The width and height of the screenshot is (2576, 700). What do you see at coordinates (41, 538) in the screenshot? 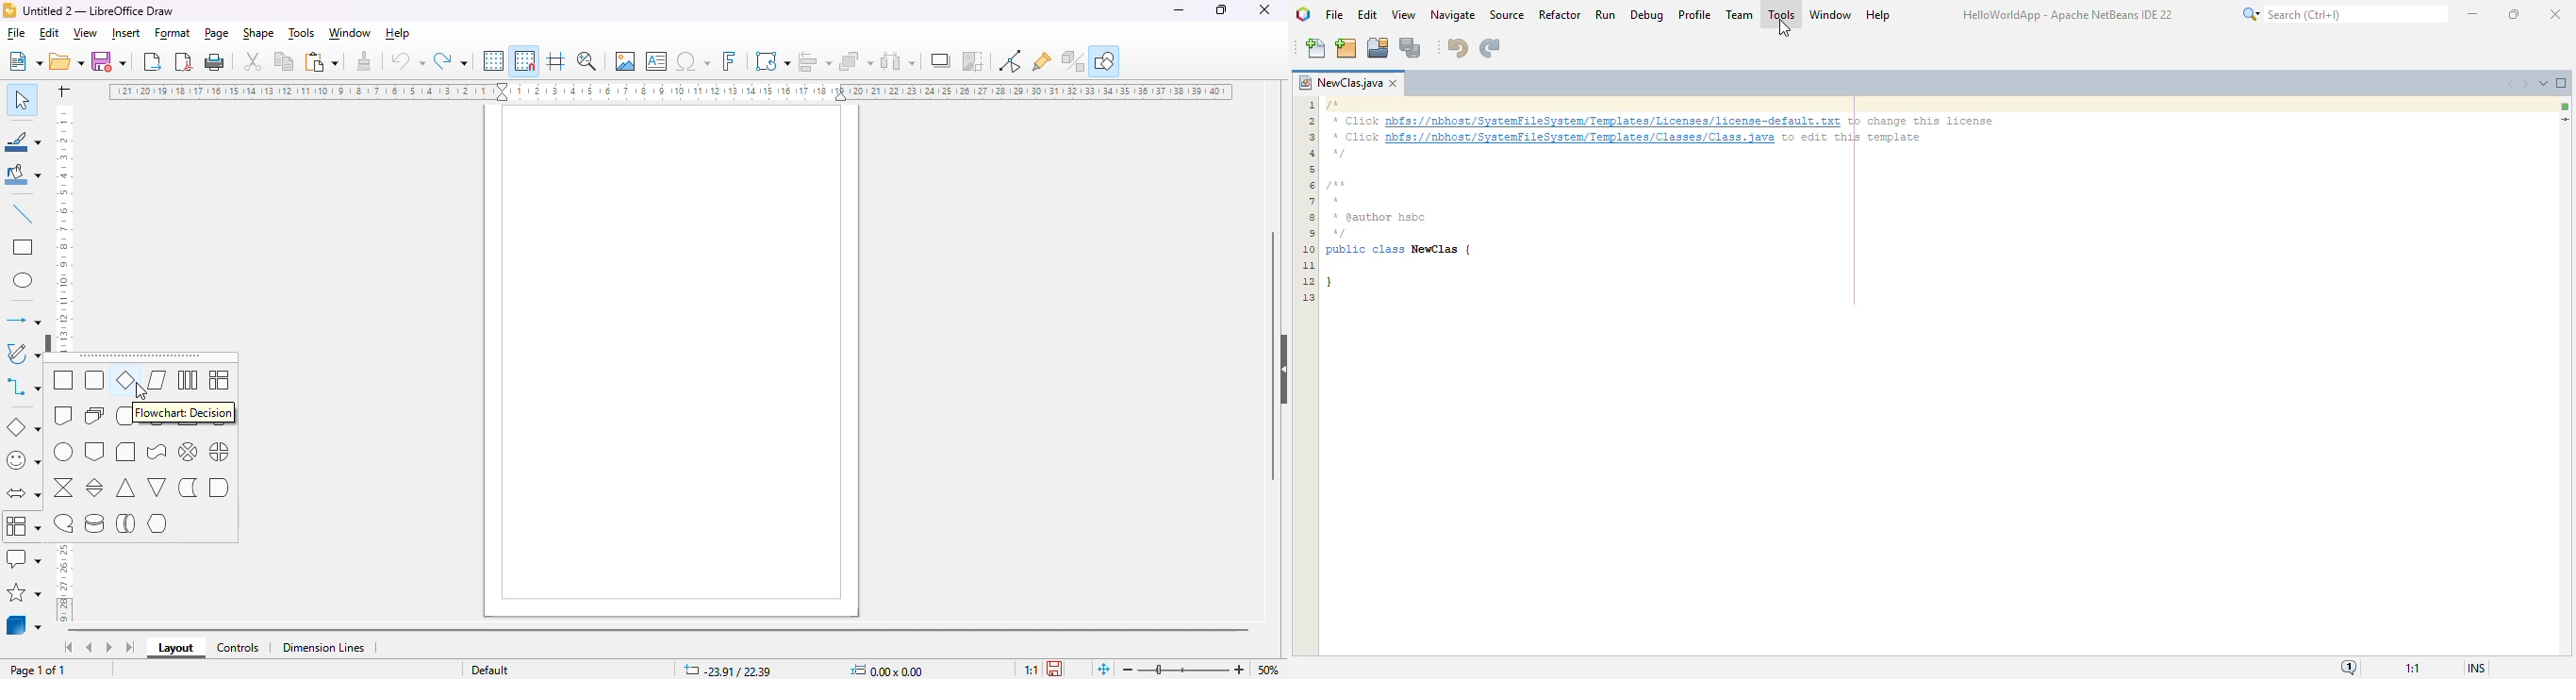
I see `cursor` at bounding box center [41, 538].